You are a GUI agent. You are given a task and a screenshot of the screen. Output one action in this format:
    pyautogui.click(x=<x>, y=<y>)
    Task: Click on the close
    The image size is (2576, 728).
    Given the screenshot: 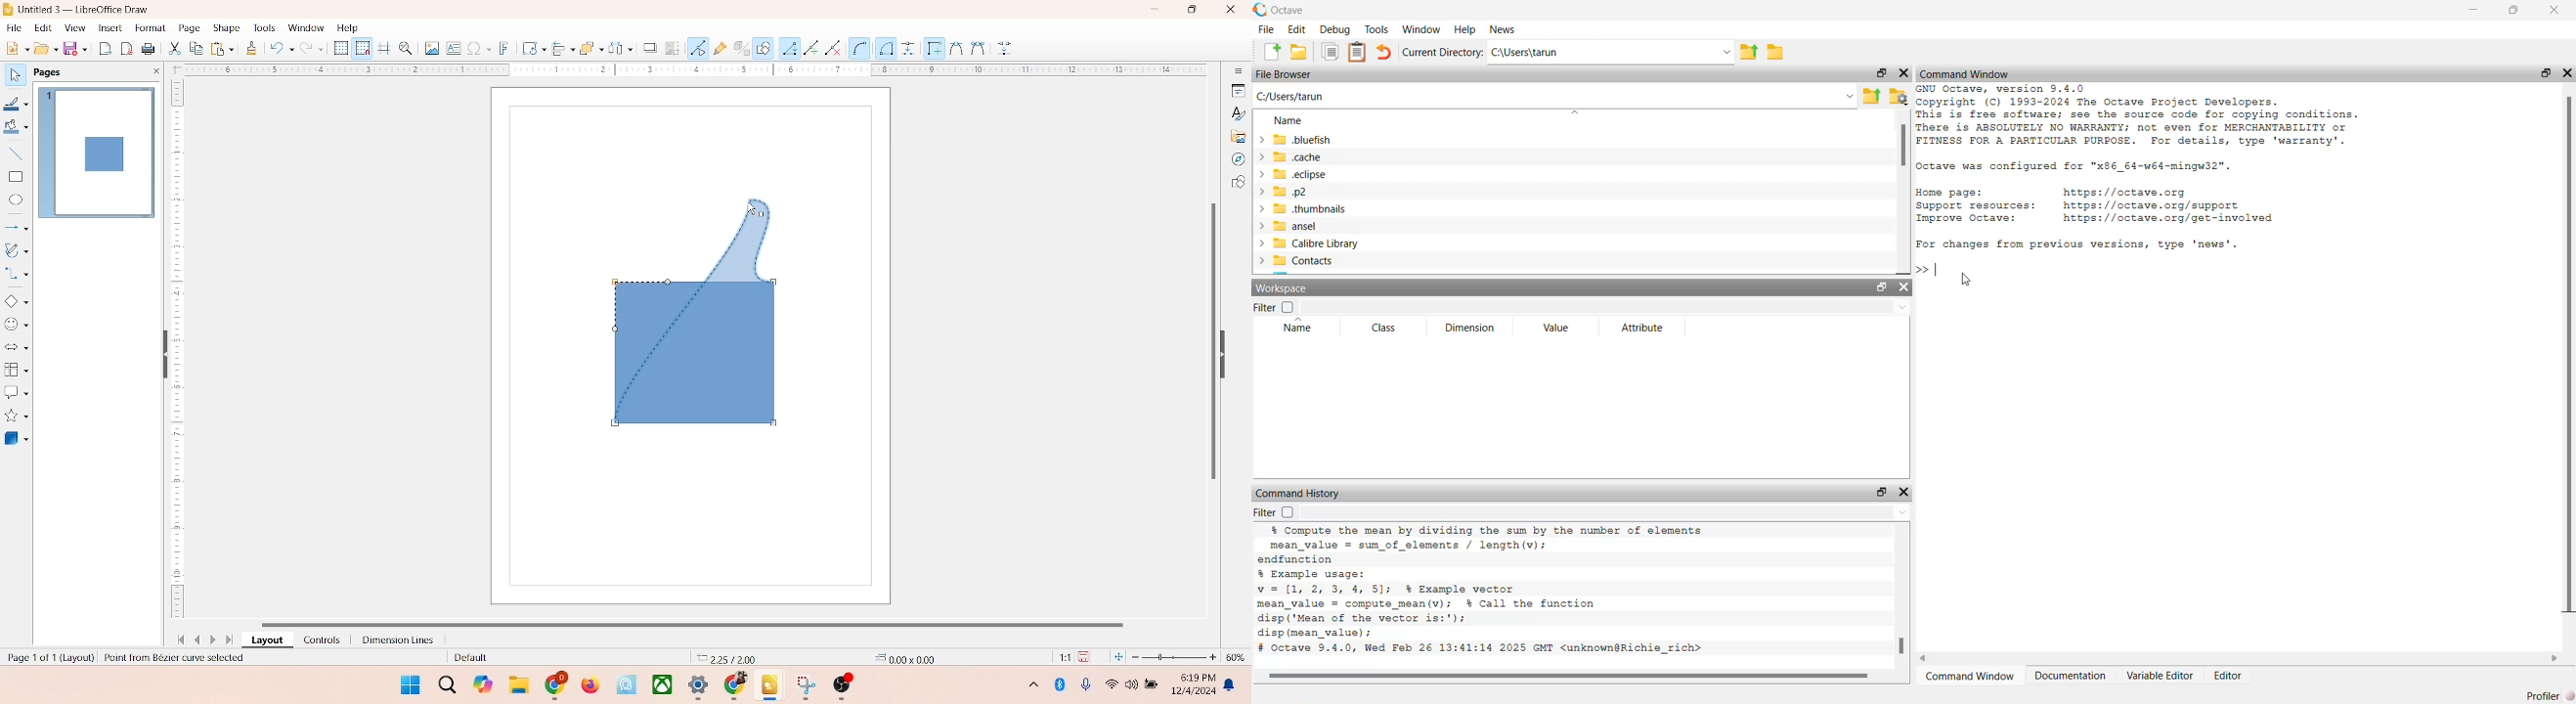 What is the action you would take?
    pyautogui.click(x=1904, y=73)
    